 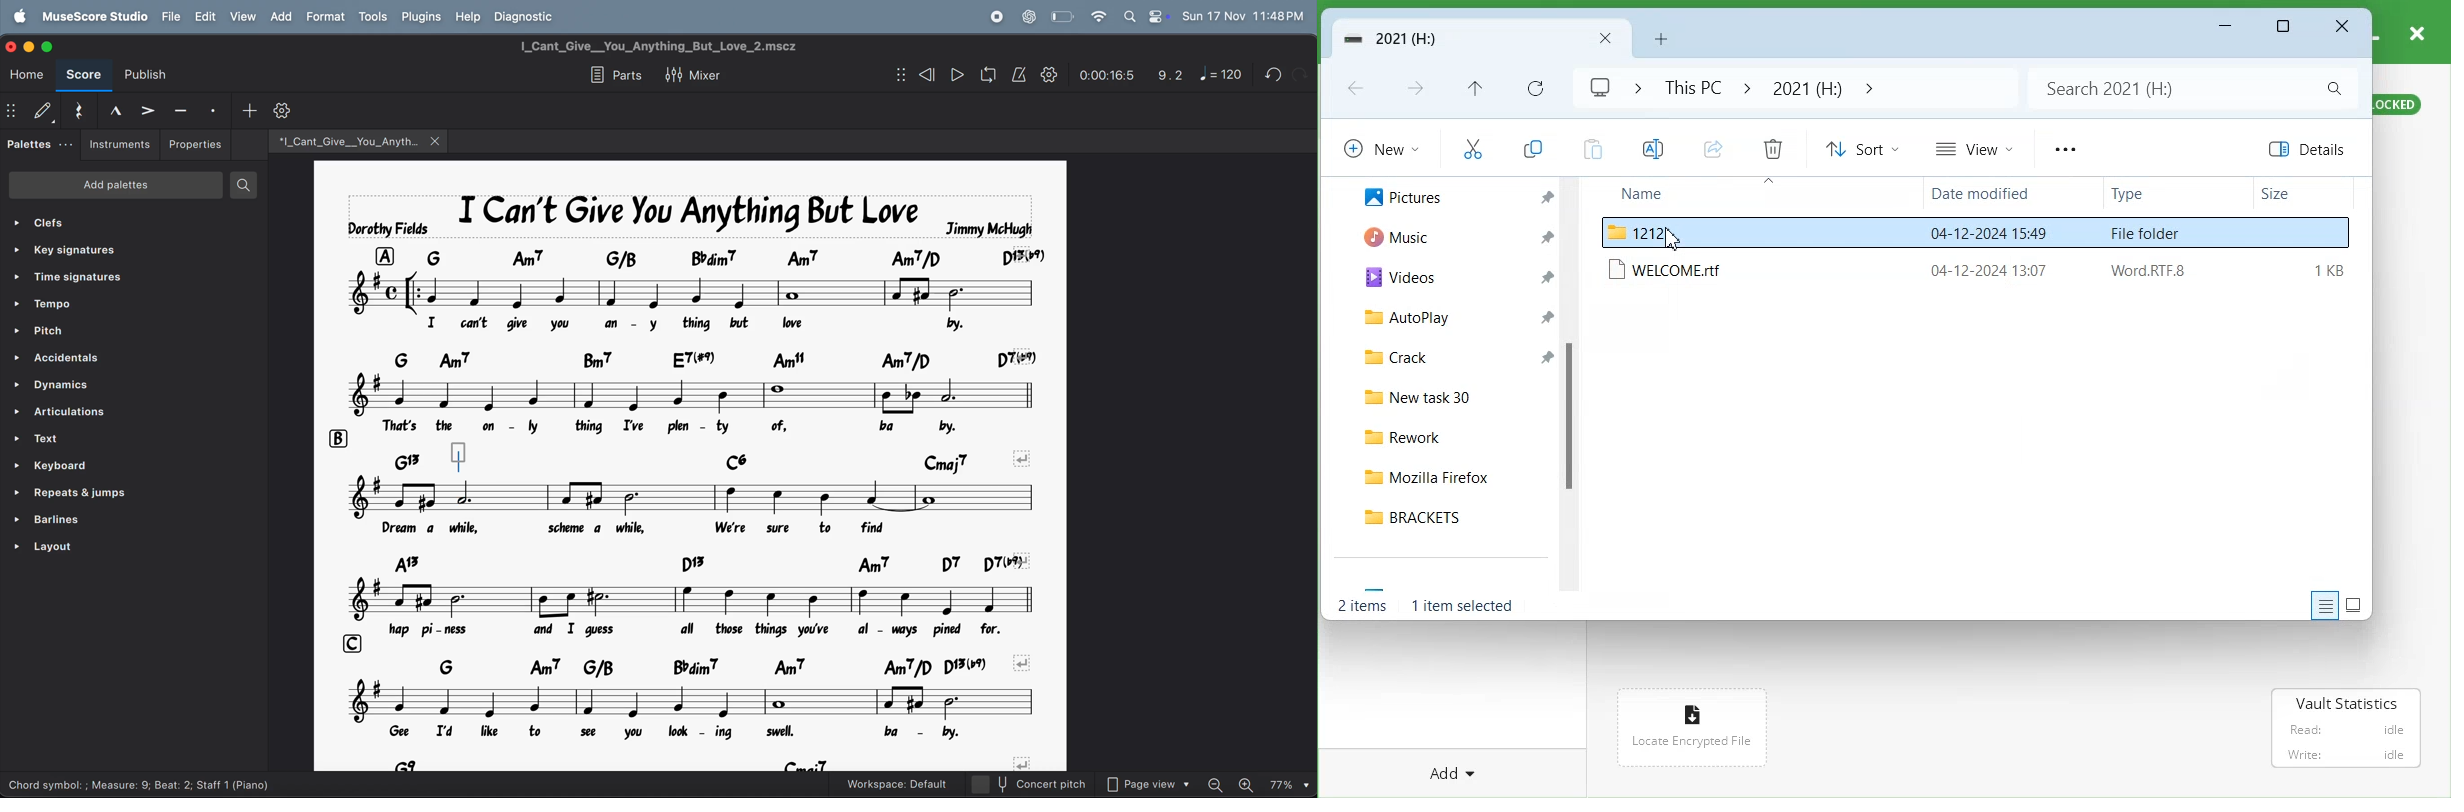 What do you see at coordinates (40, 142) in the screenshot?
I see `palettes` at bounding box center [40, 142].